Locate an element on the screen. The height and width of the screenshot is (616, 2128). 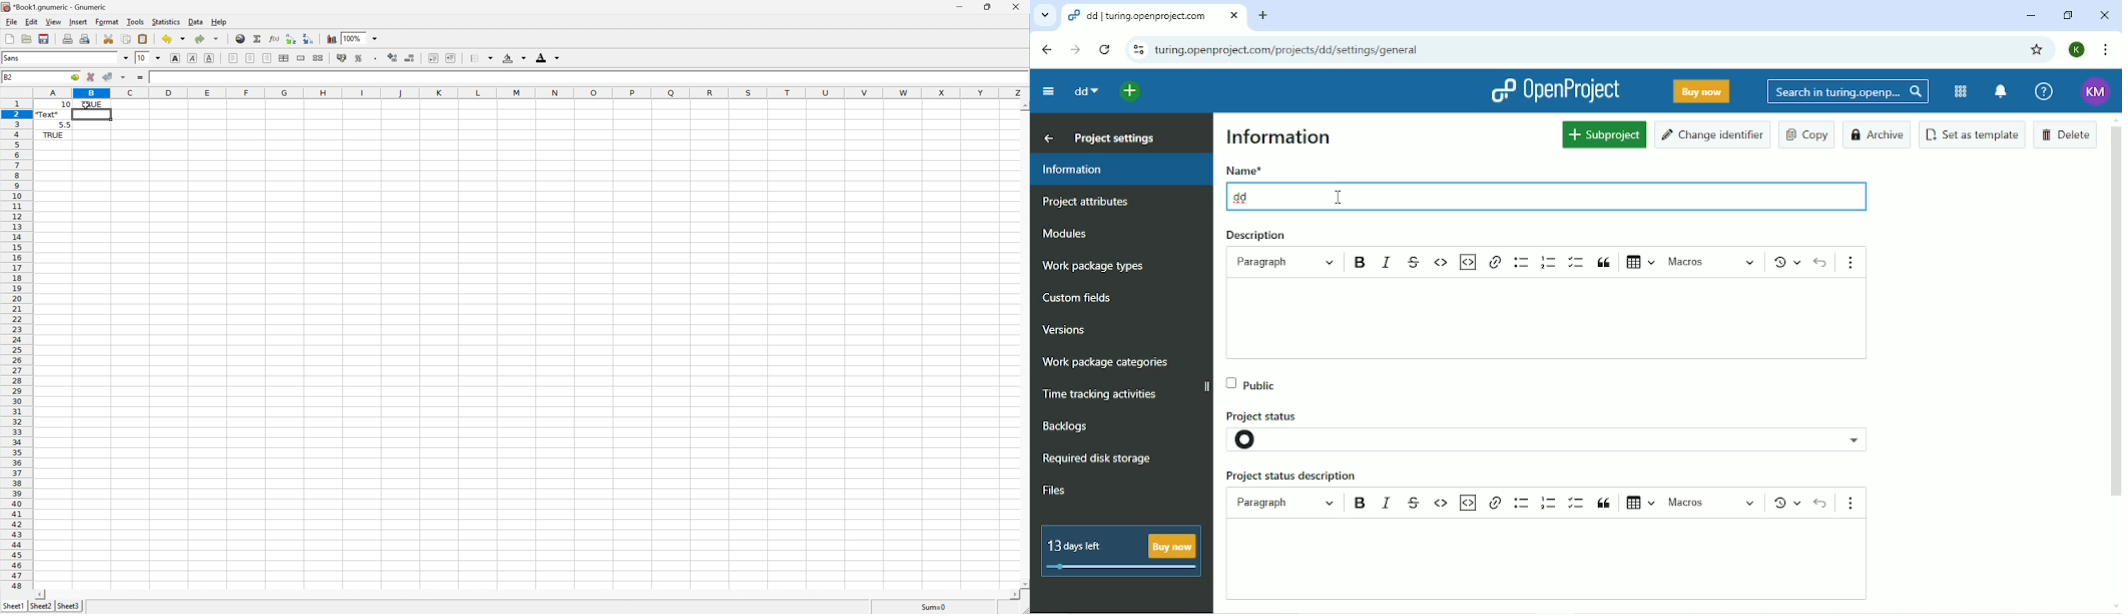
Format selection as percentage is located at coordinates (358, 58).